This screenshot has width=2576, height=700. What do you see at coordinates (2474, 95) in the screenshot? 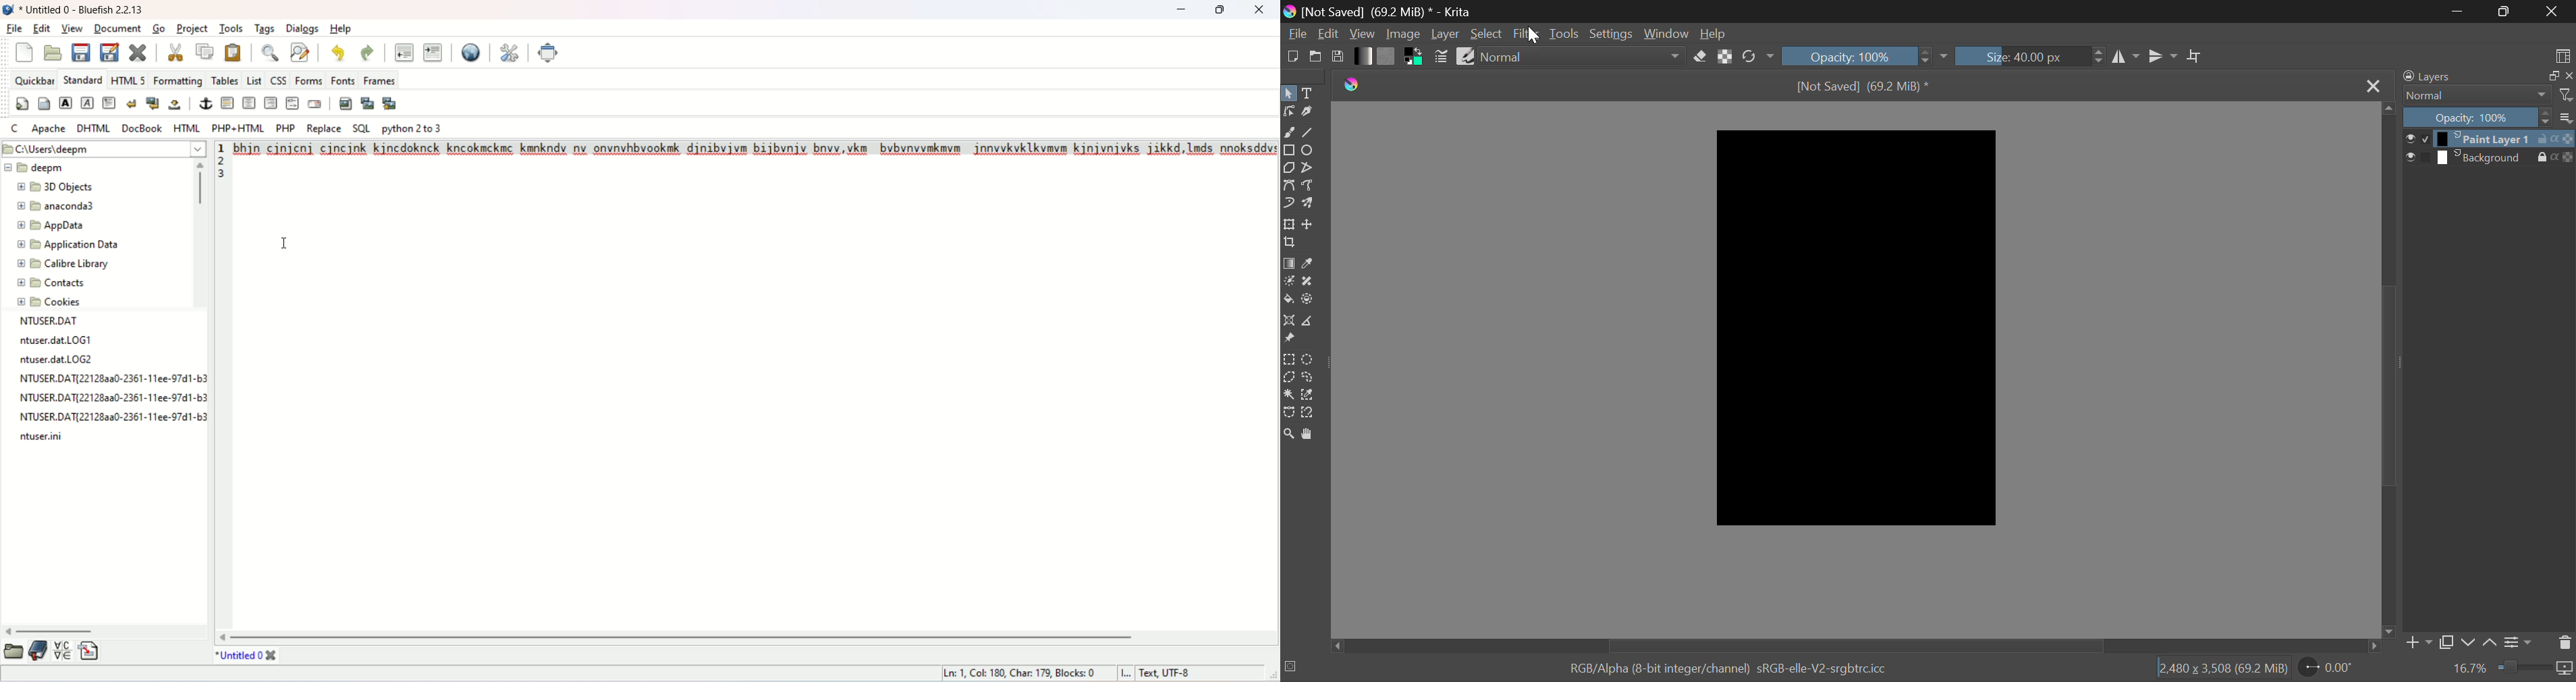
I see `Blending Mode` at bounding box center [2474, 95].